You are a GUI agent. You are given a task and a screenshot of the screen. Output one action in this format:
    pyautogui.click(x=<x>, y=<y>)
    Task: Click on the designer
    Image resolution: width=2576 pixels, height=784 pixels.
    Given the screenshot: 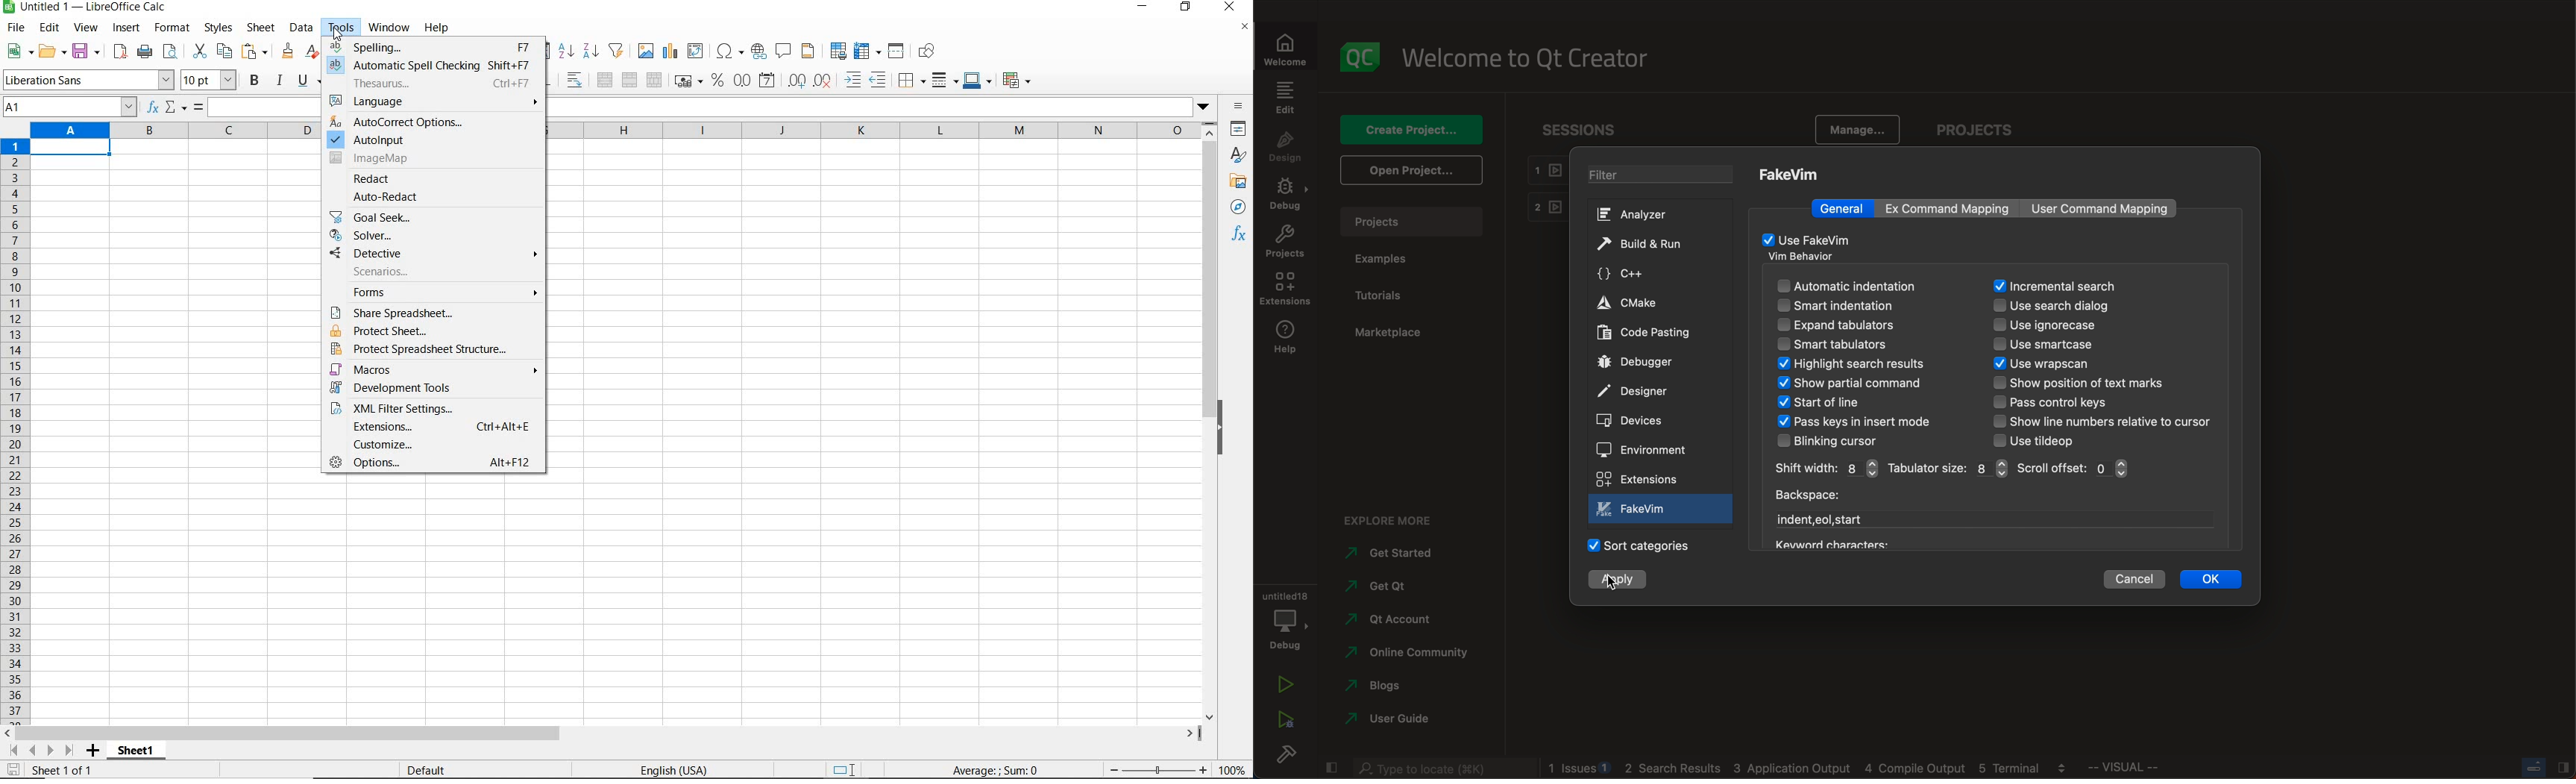 What is the action you would take?
    pyautogui.click(x=1639, y=391)
    